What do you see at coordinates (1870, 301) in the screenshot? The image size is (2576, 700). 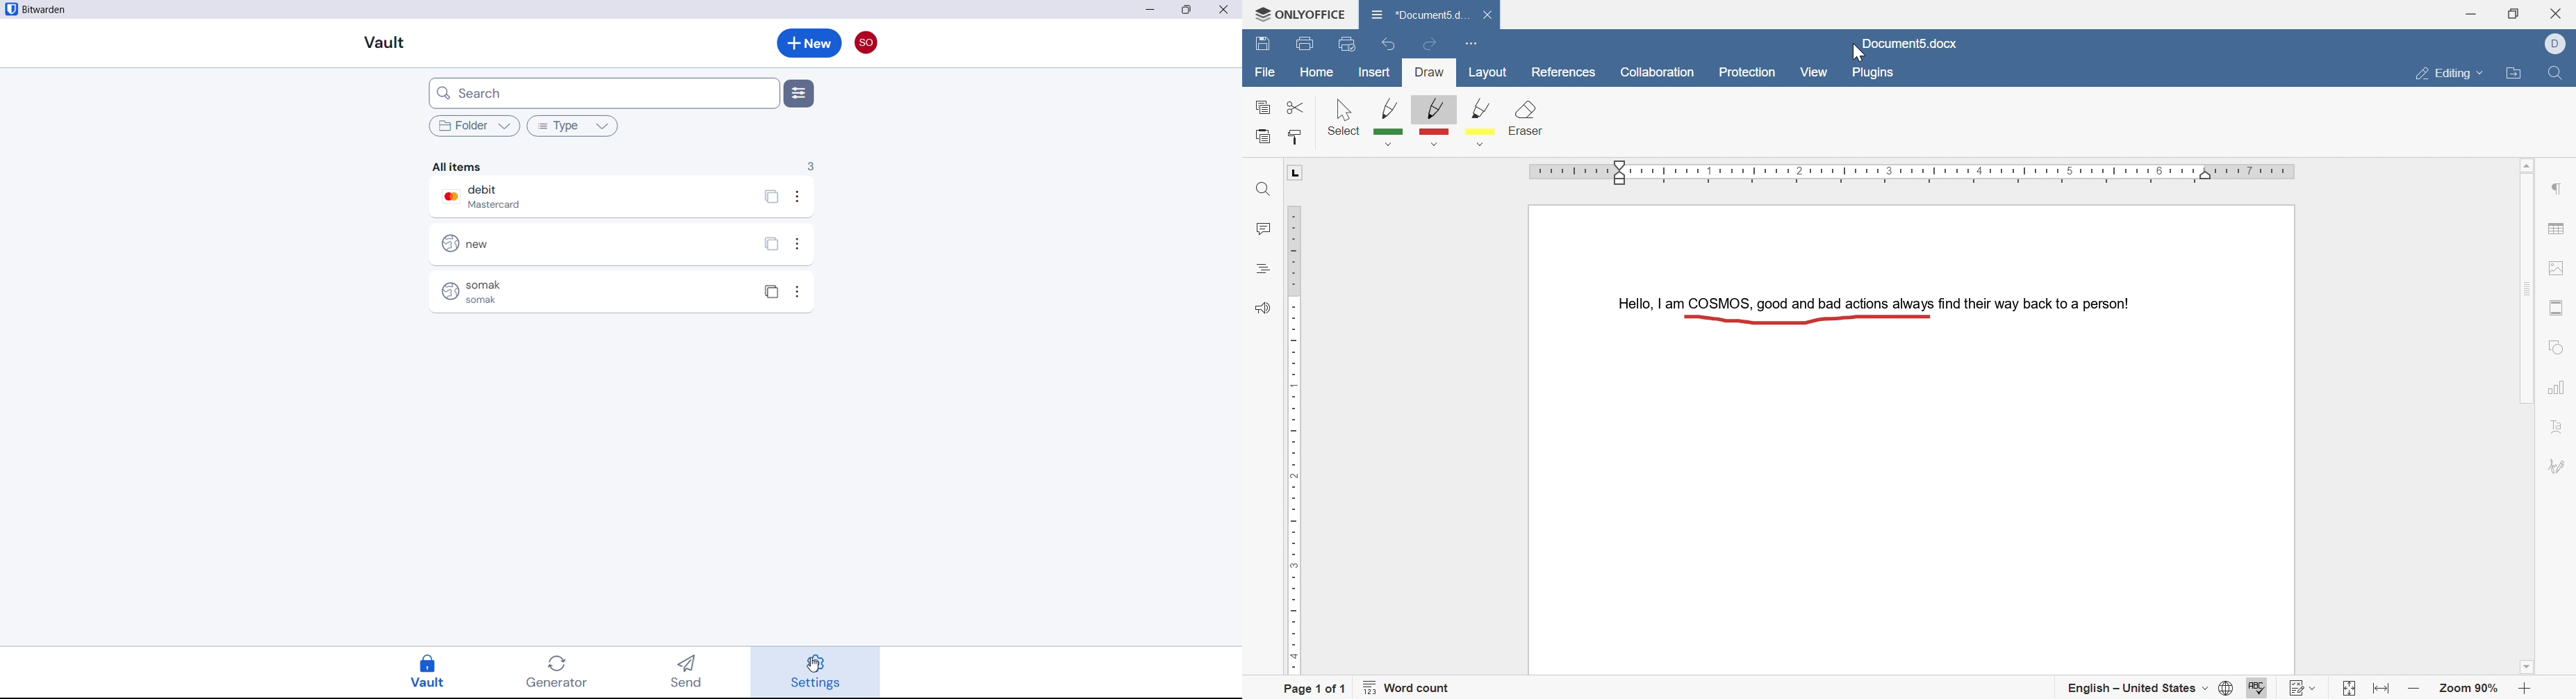 I see `Hello, I am COSMIS, good and bad actions always find their way back to a person!` at bounding box center [1870, 301].